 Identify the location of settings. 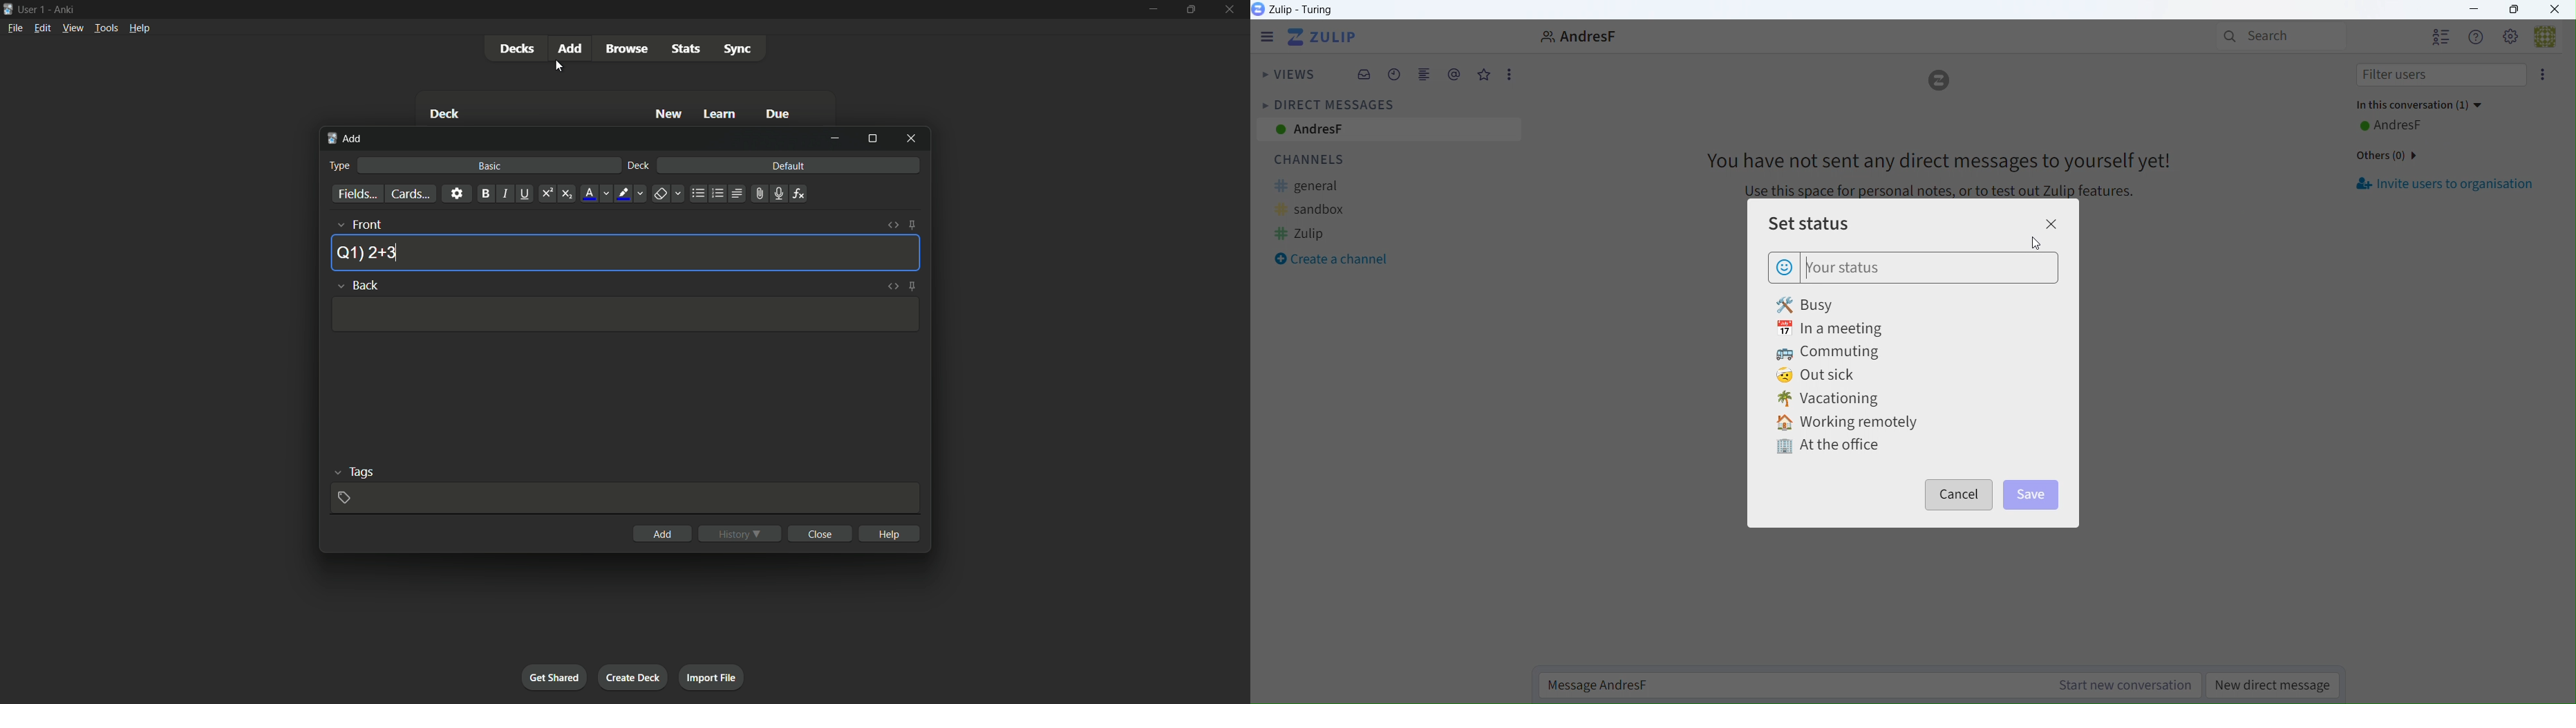
(457, 193).